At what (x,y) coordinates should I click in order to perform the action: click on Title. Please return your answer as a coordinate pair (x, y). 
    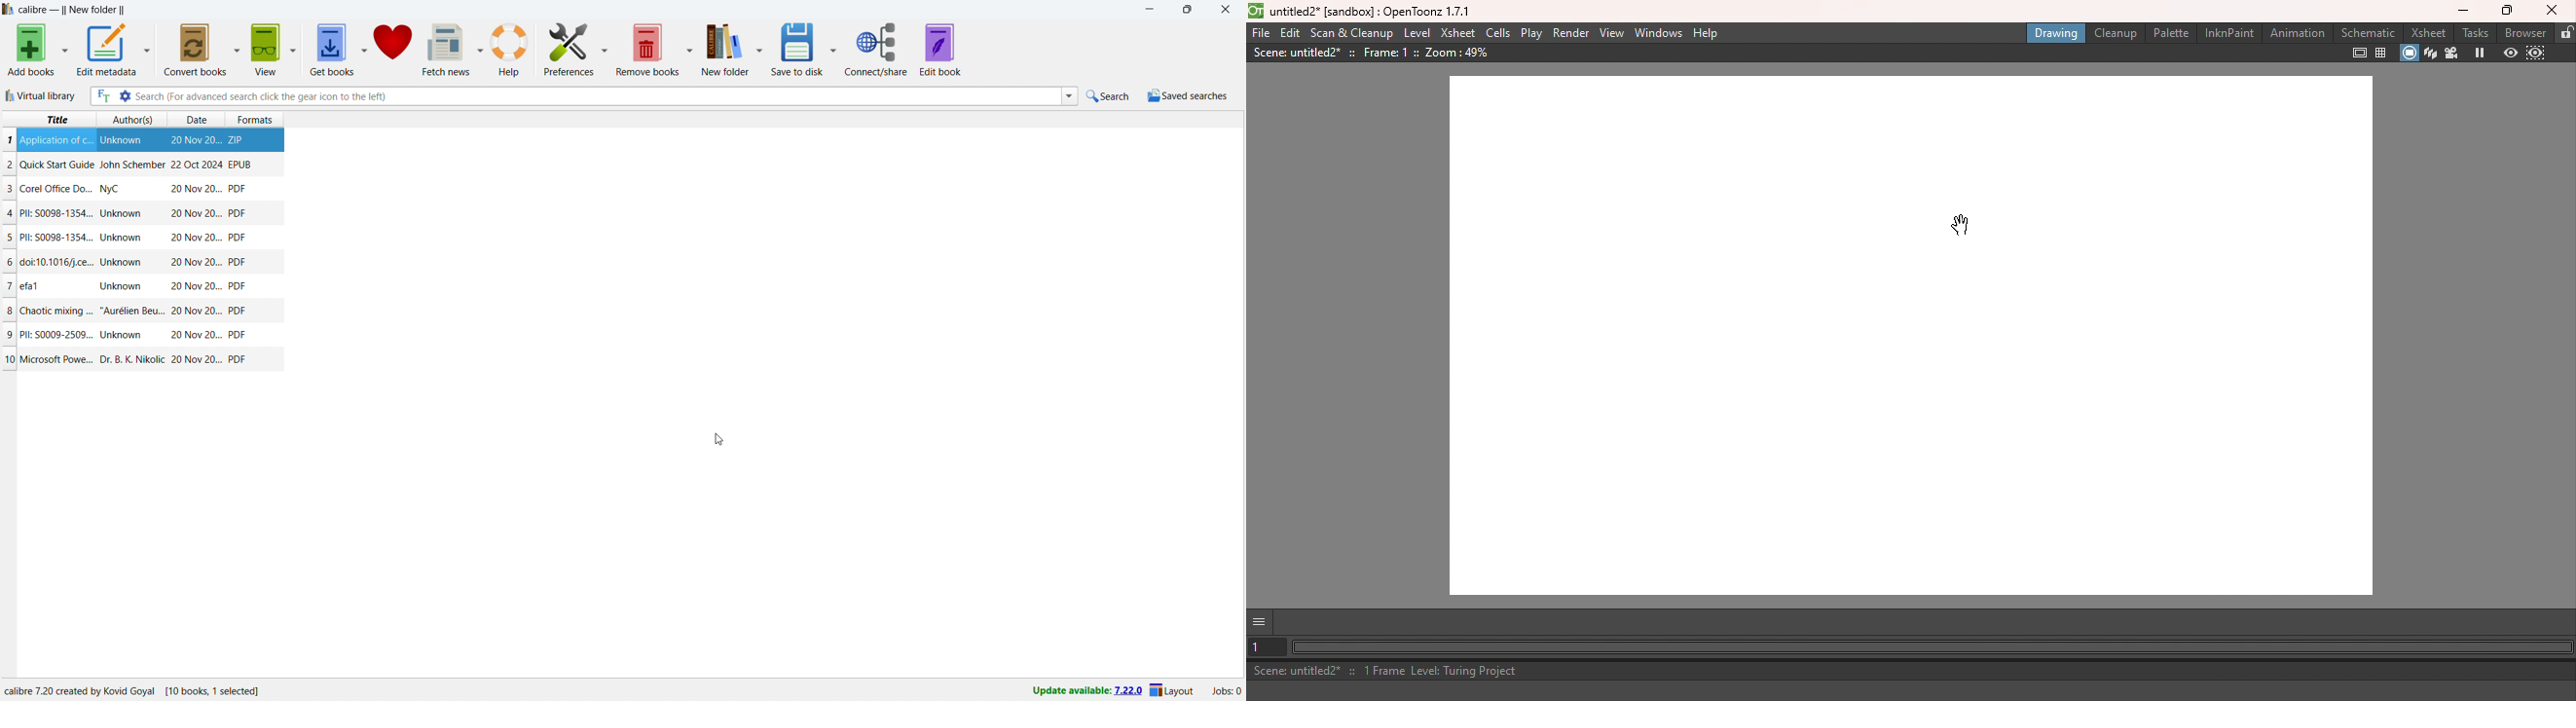
    Looking at the image, I should click on (58, 263).